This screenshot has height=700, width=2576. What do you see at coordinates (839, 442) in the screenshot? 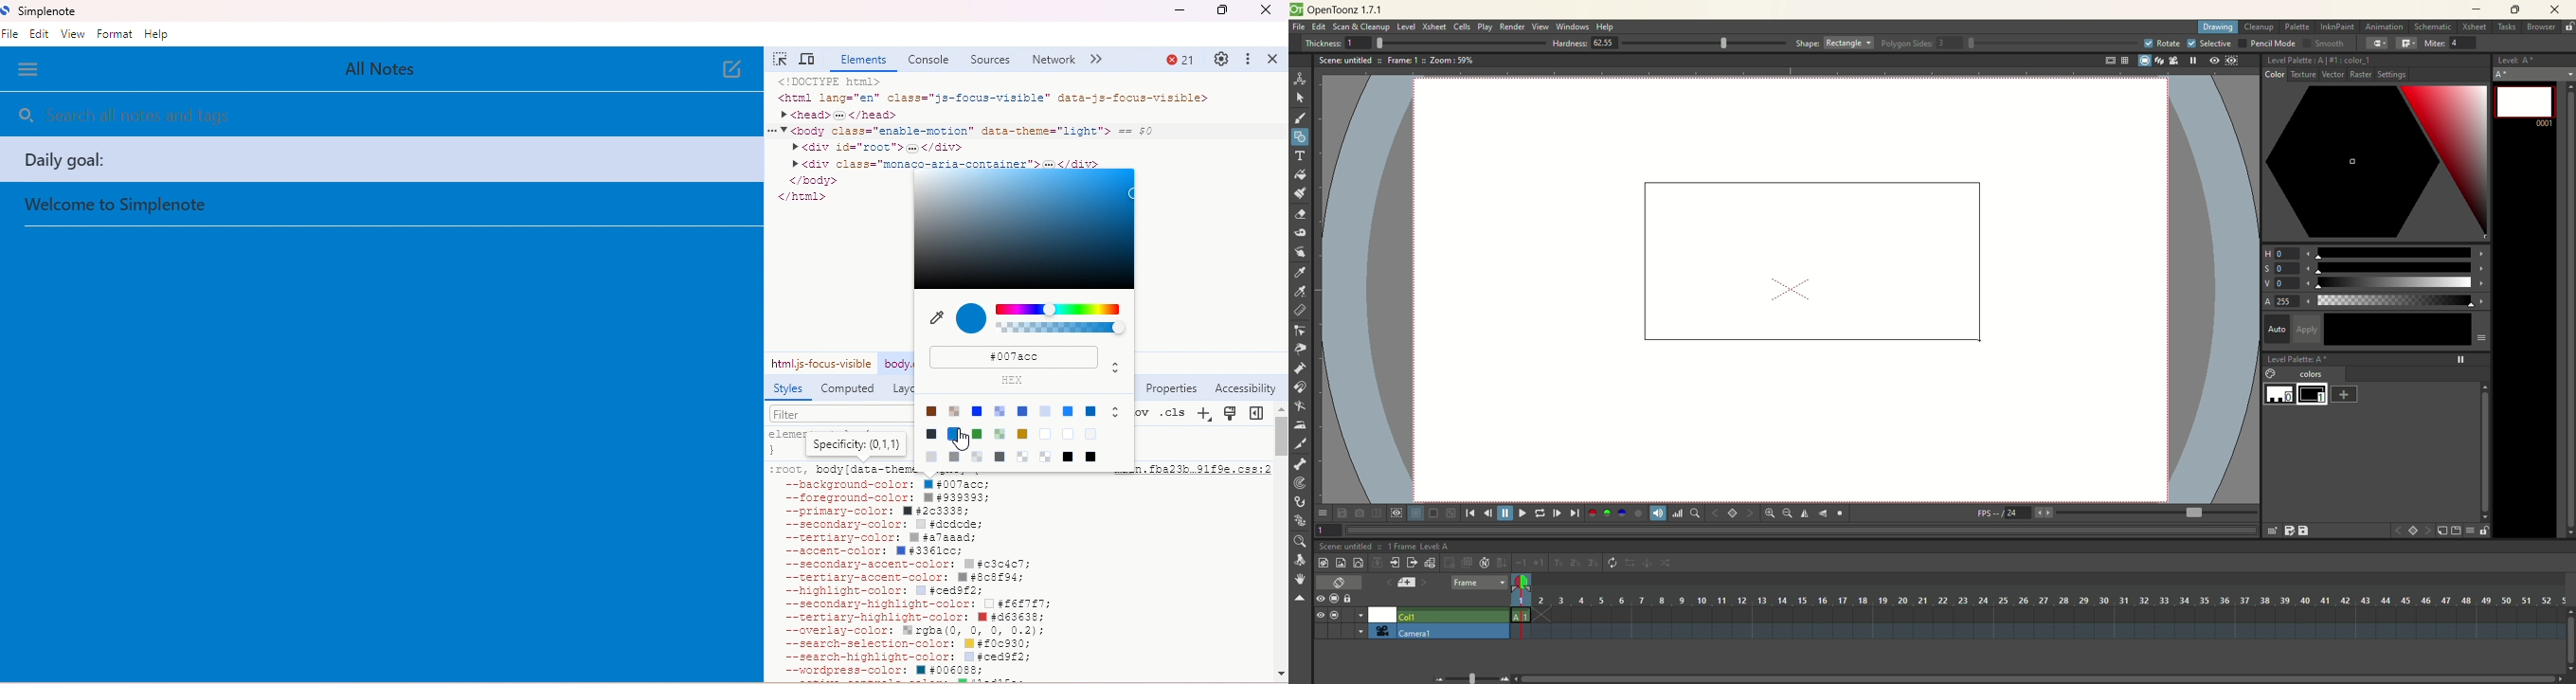
I see `element style` at bounding box center [839, 442].